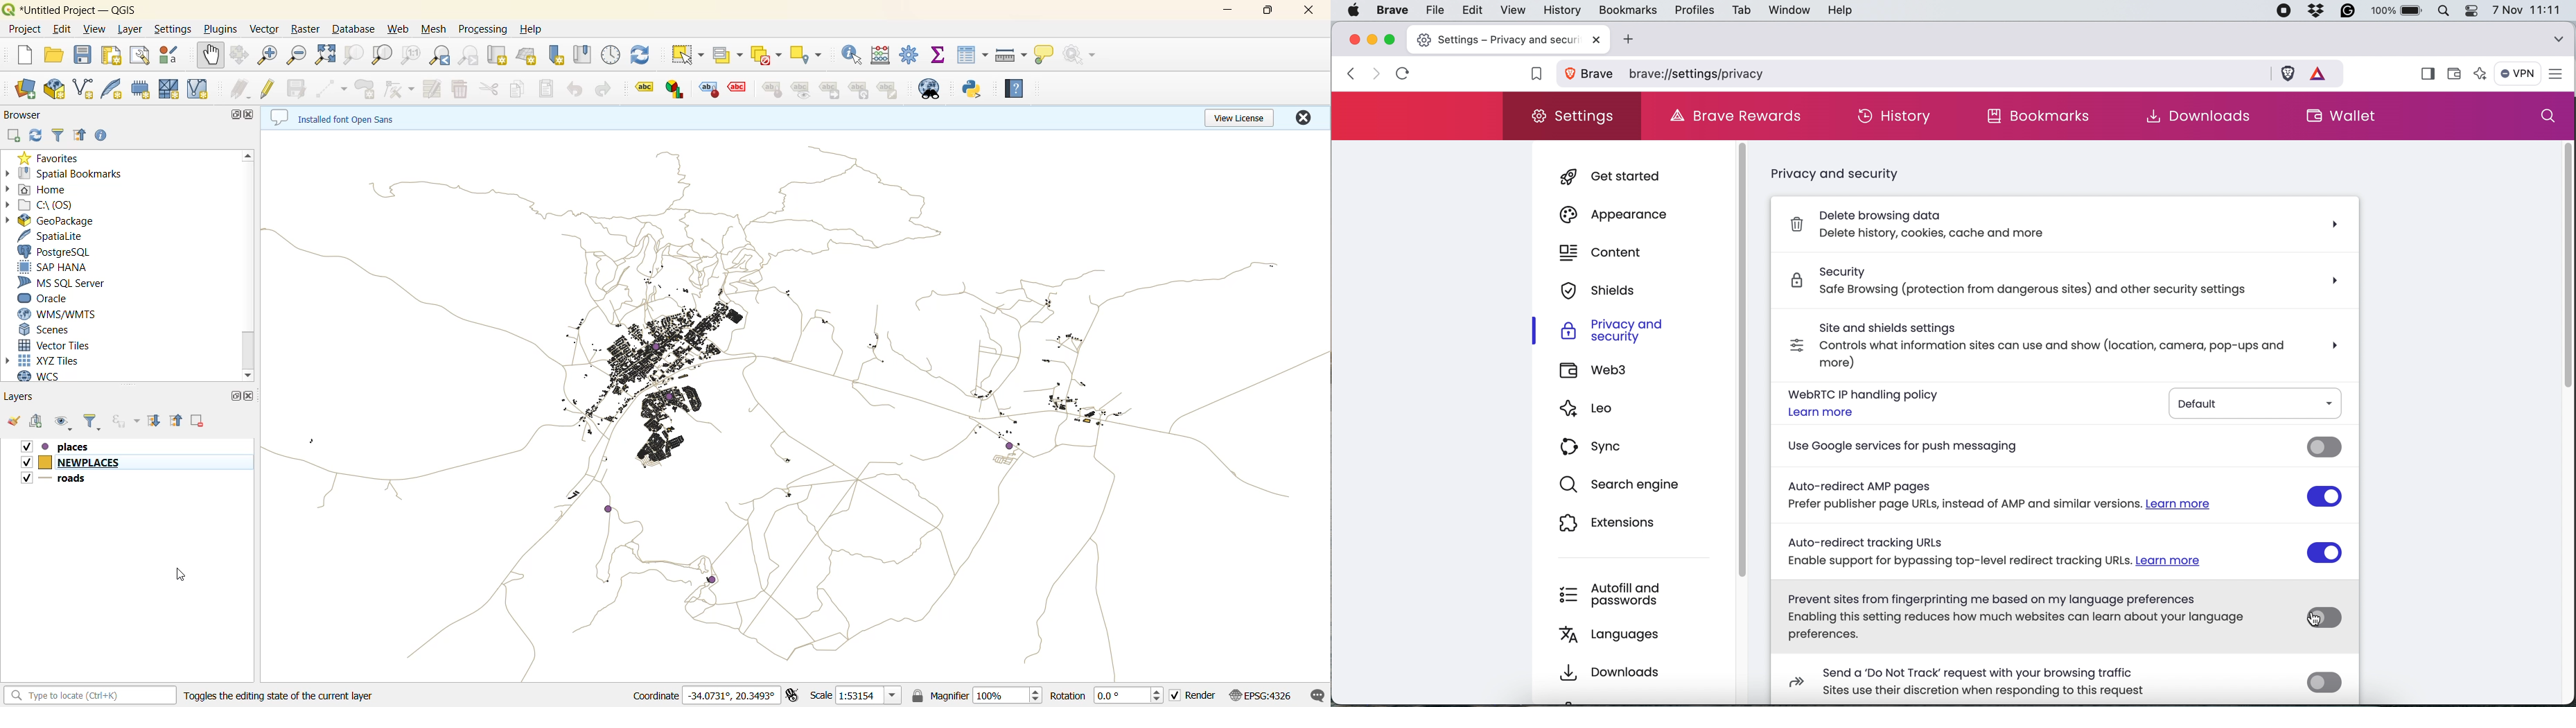  Describe the element at coordinates (49, 329) in the screenshot. I see `scenes` at that location.